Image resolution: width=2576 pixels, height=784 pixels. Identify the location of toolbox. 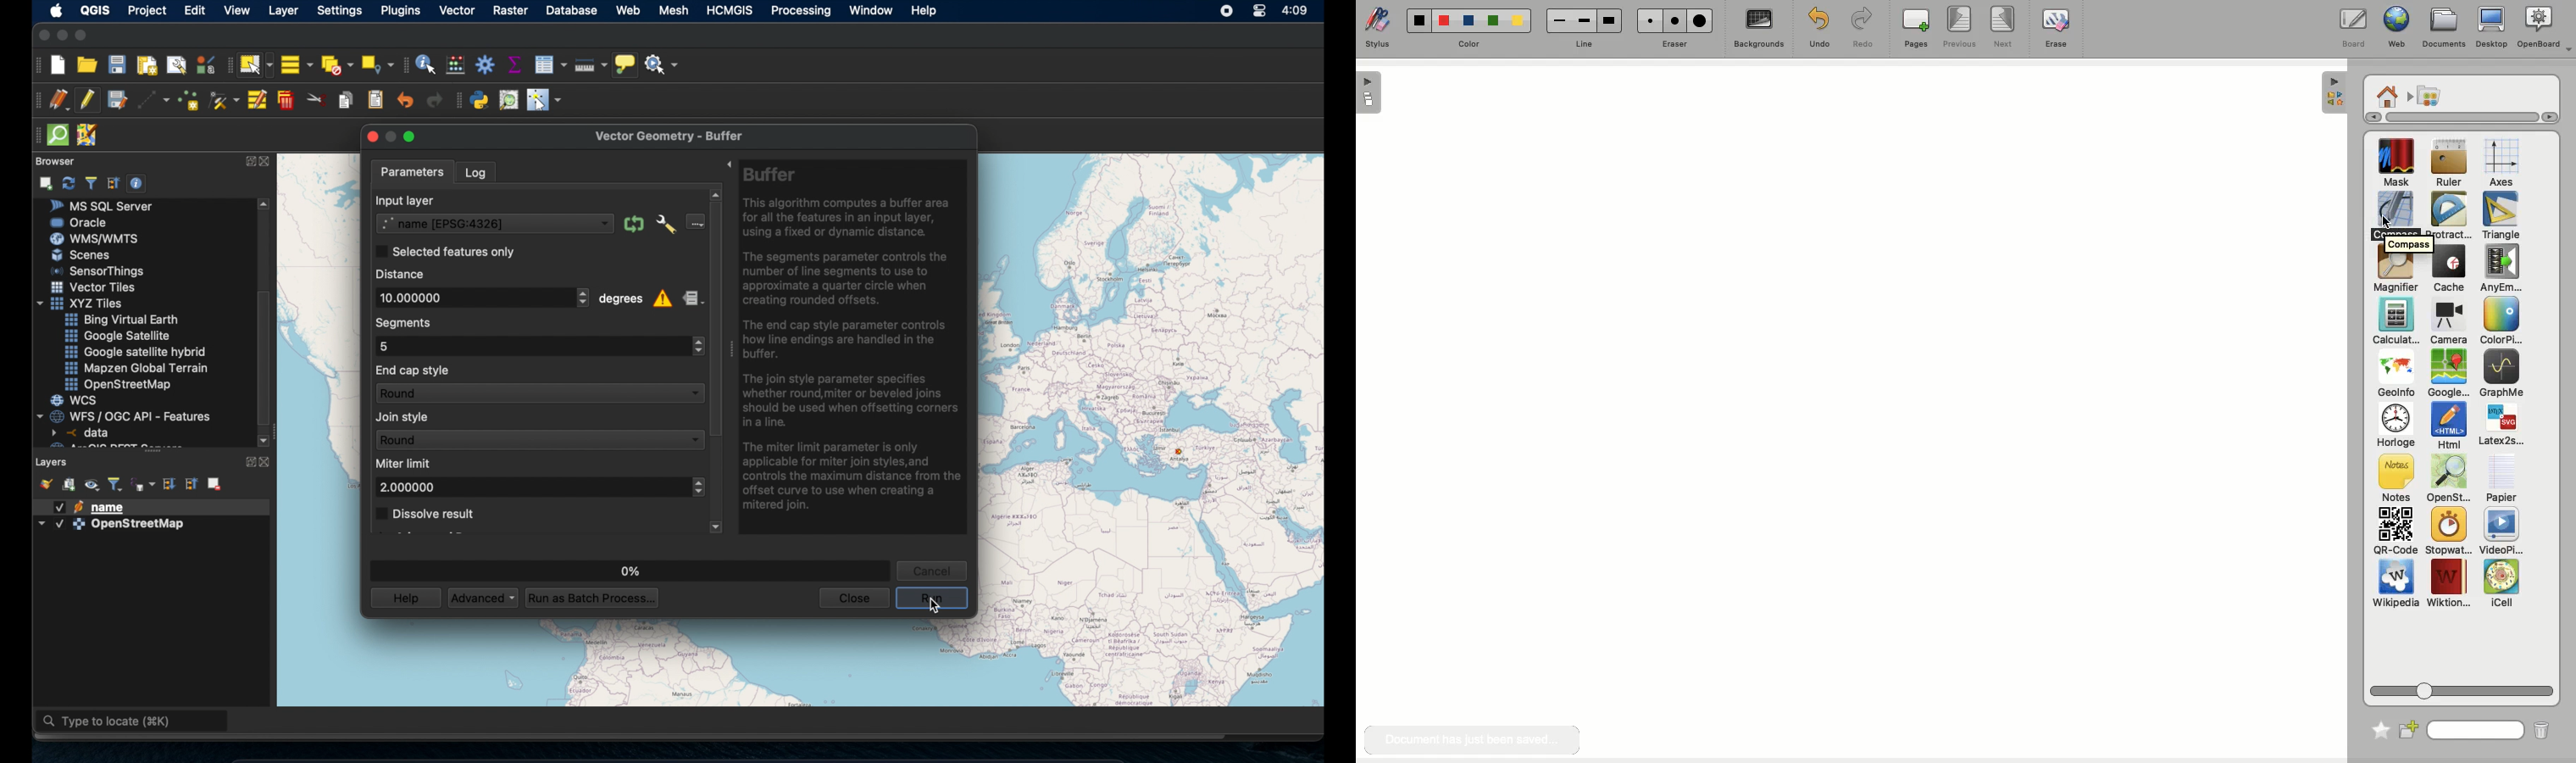
(485, 65).